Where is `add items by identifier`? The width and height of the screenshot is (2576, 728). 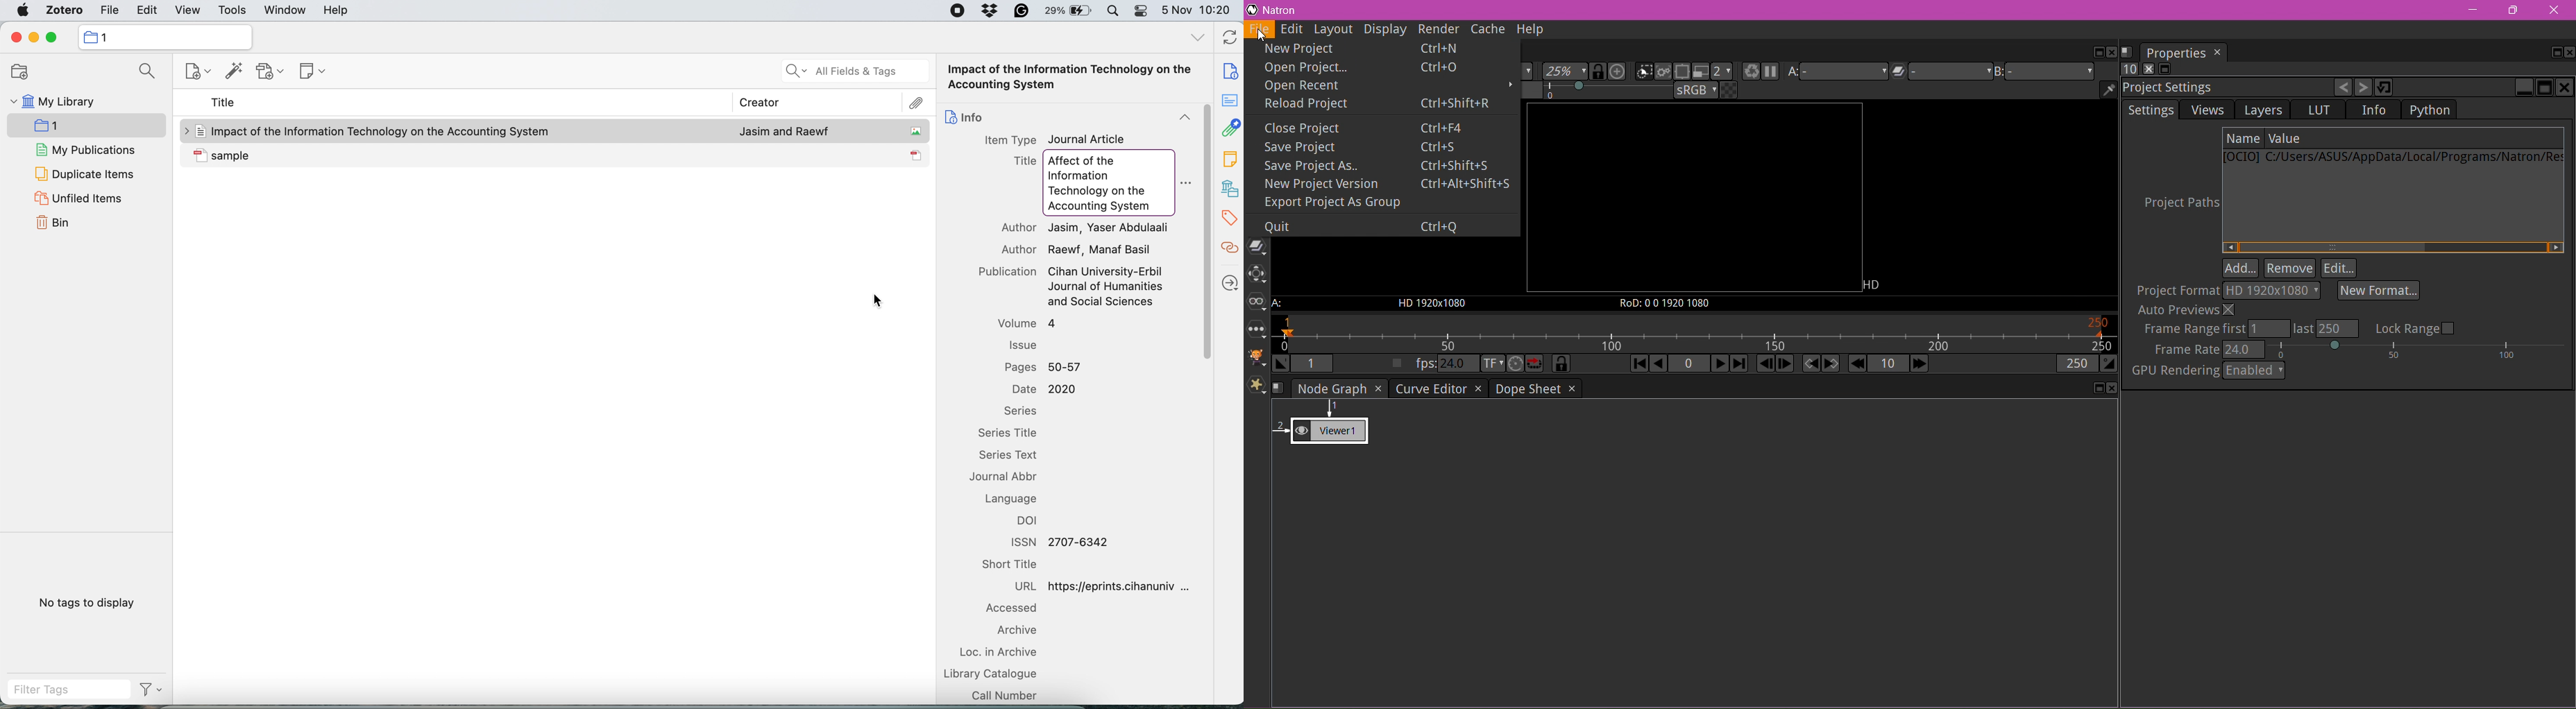 add items by identifier is located at coordinates (233, 71).